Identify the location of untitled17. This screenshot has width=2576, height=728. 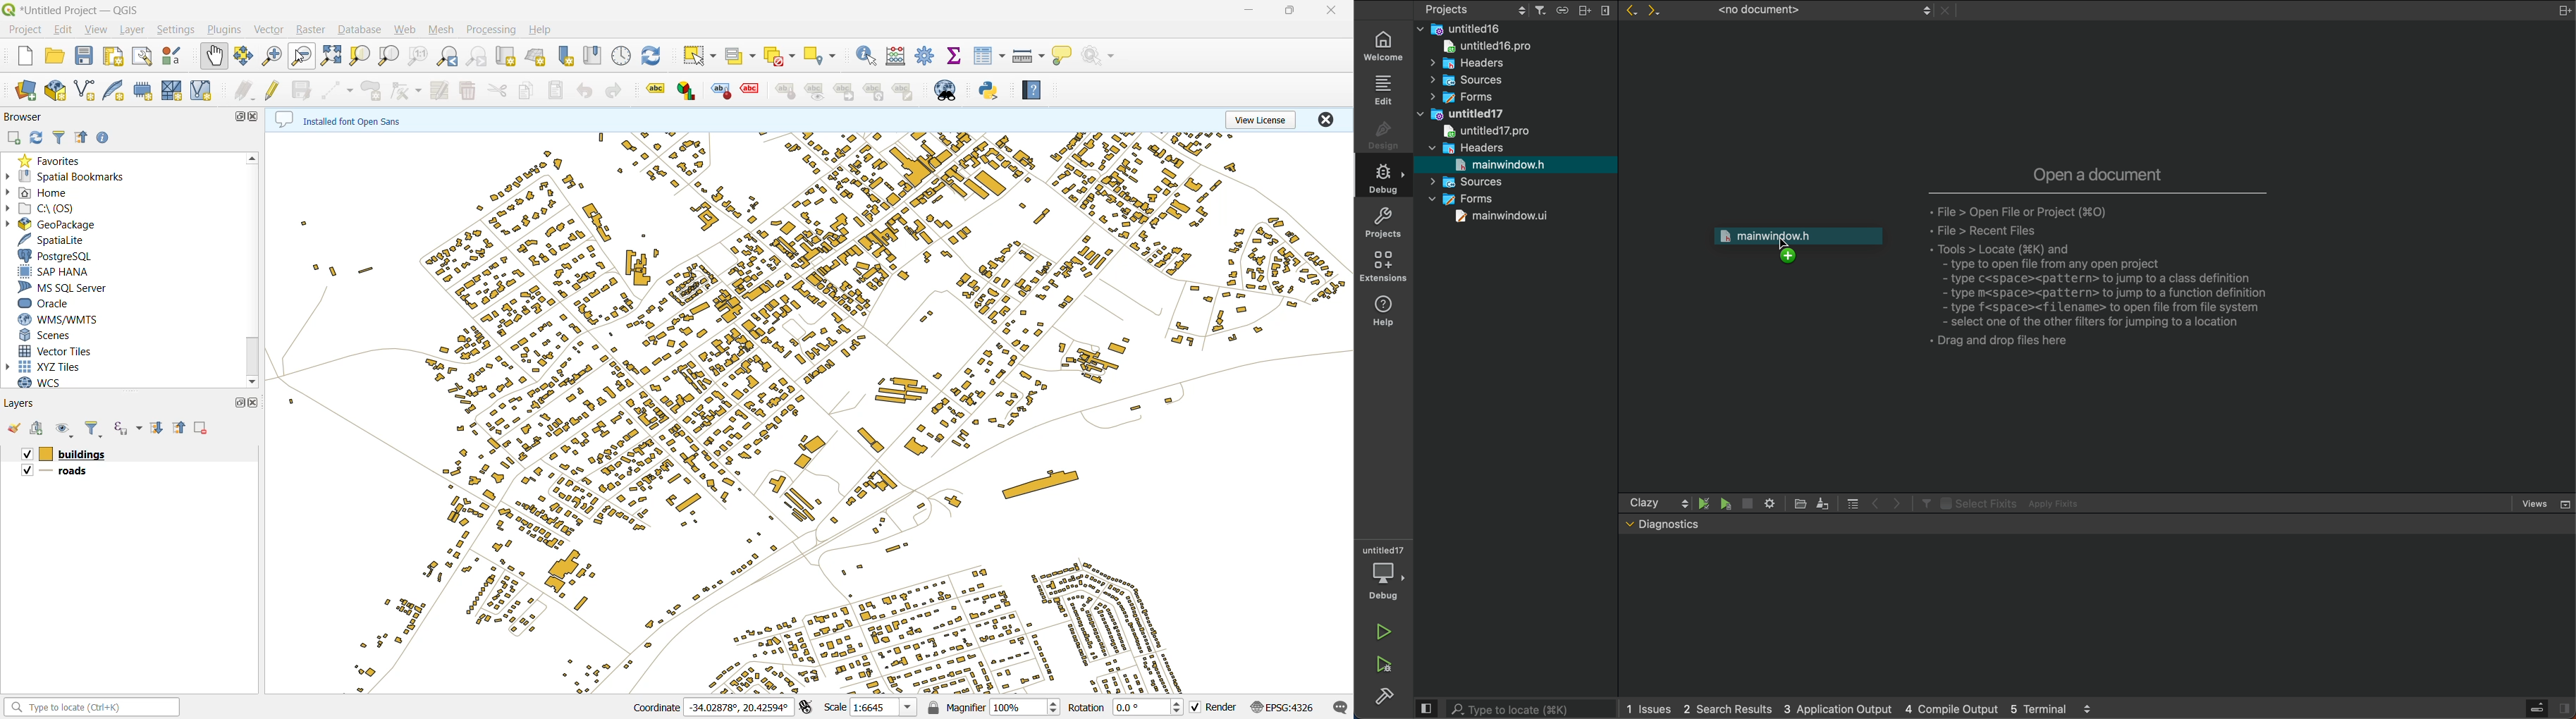
(1464, 112).